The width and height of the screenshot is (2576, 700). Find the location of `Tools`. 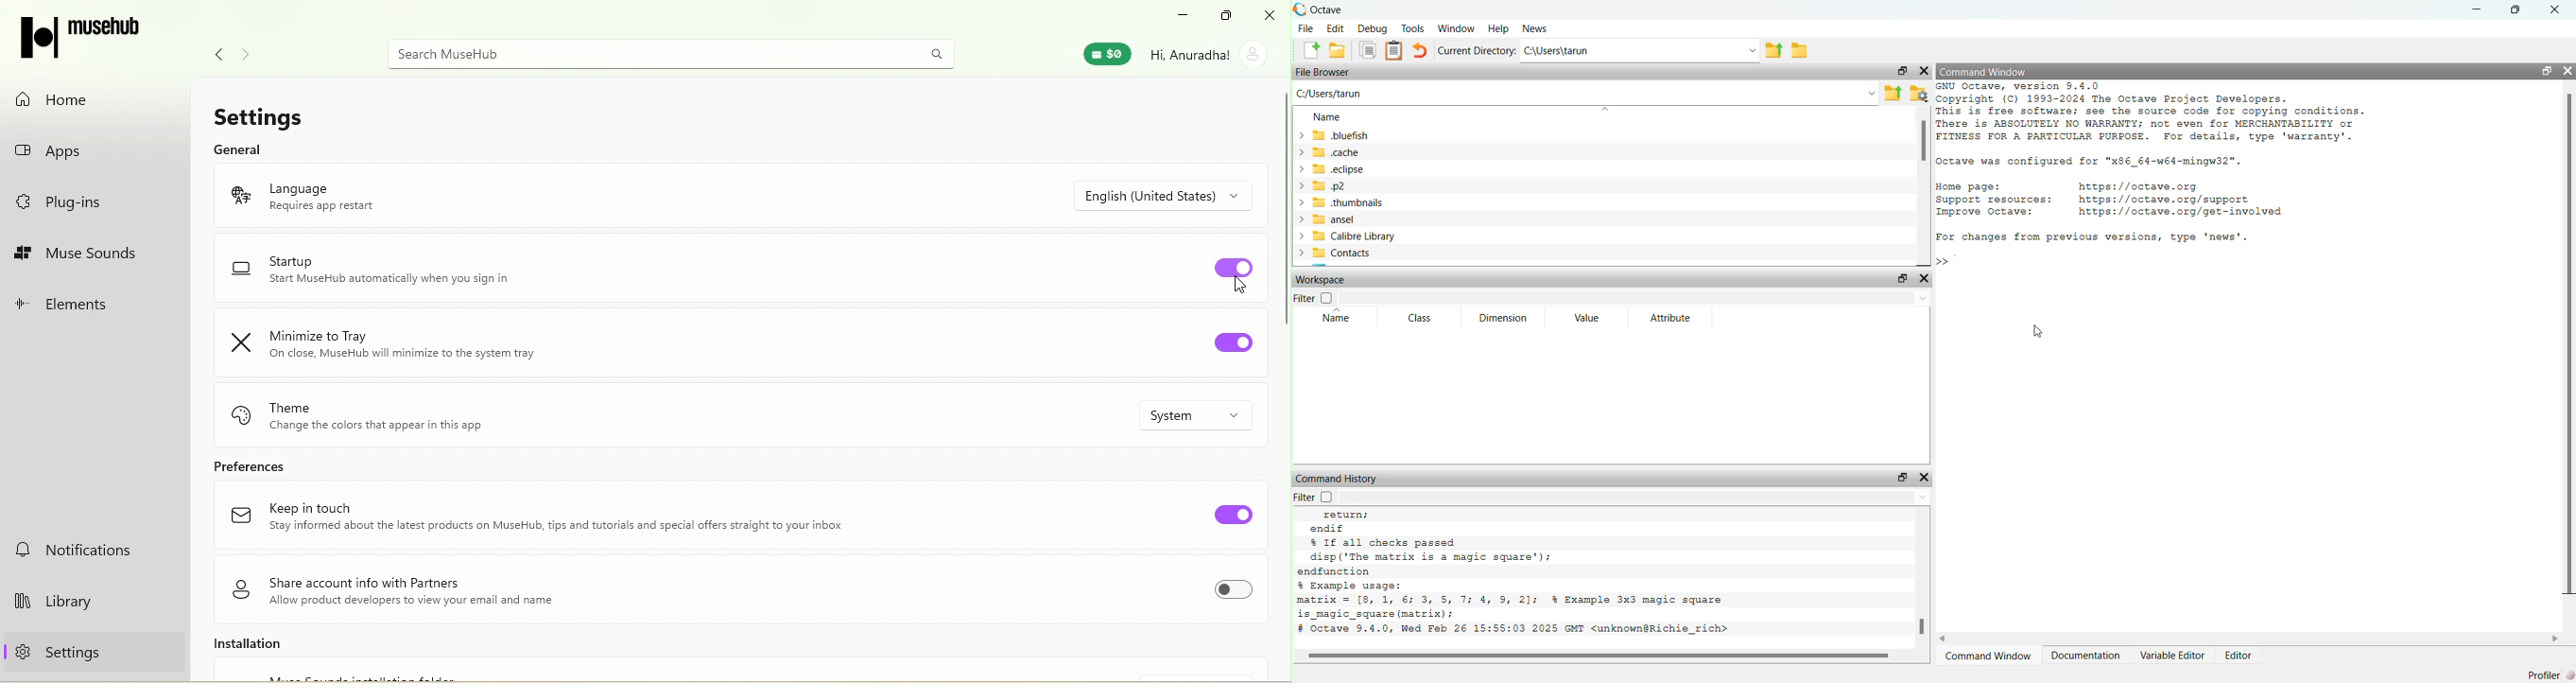

Tools is located at coordinates (1414, 28).